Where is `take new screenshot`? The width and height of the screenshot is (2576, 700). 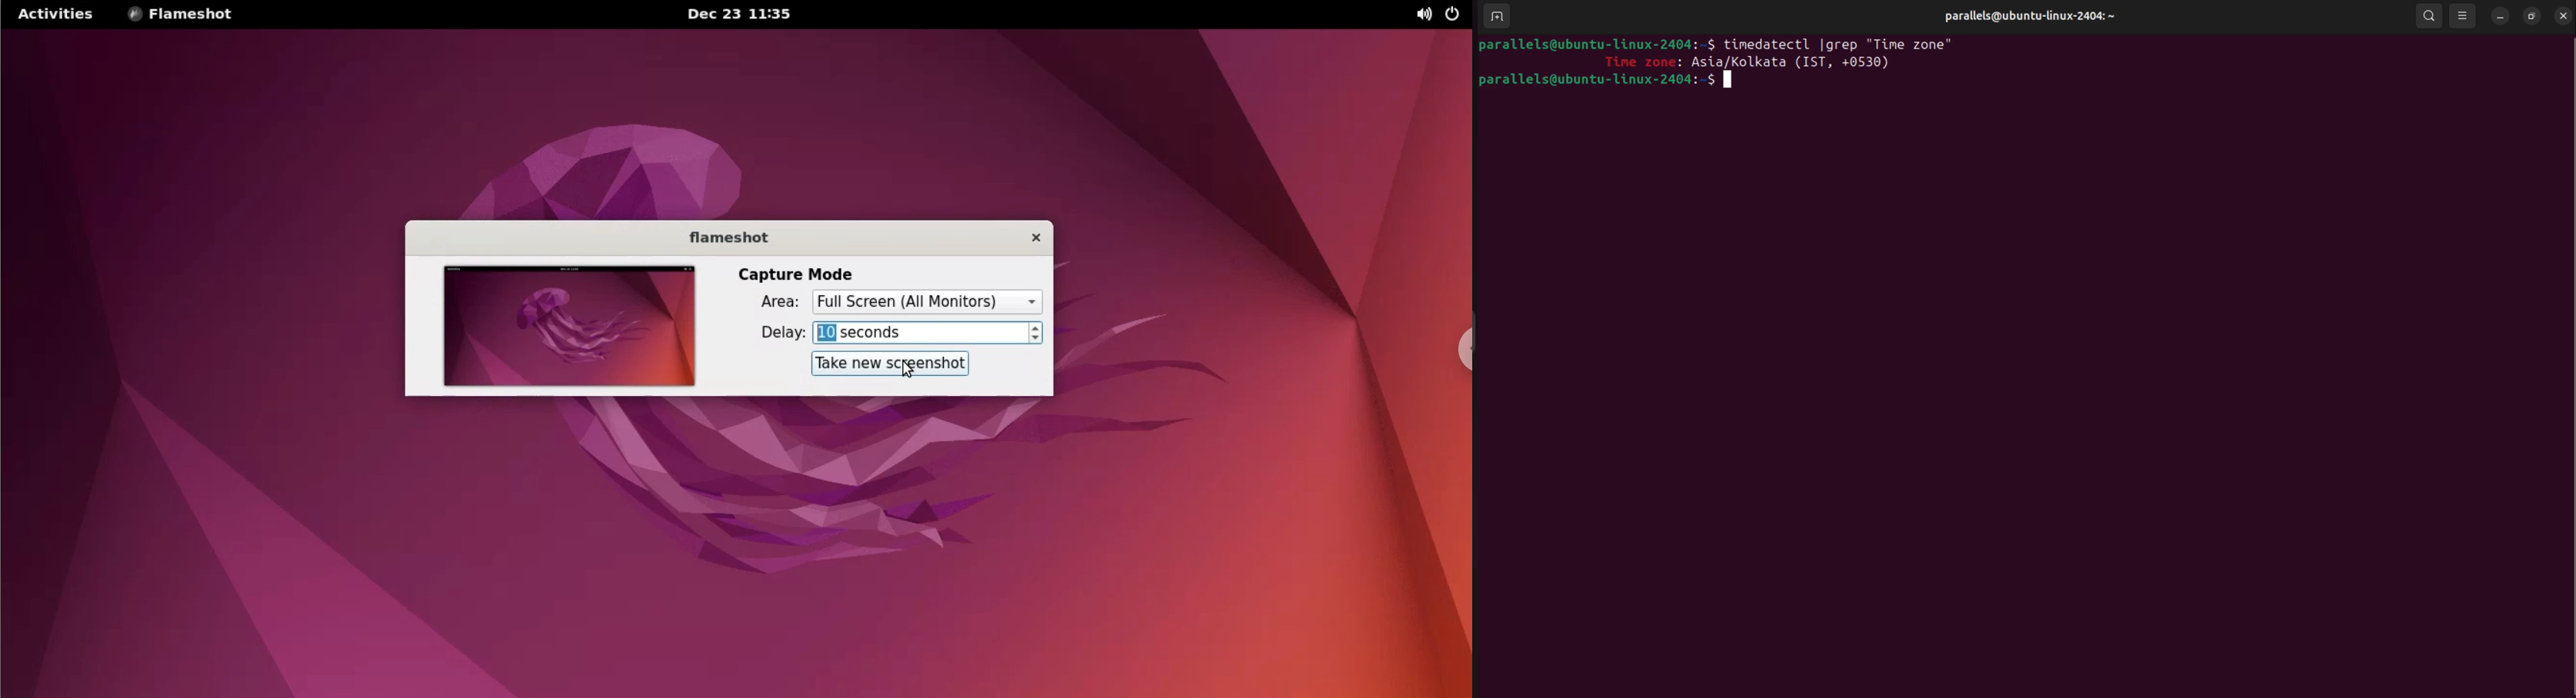 take new screenshot is located at coordinates (893, 363).